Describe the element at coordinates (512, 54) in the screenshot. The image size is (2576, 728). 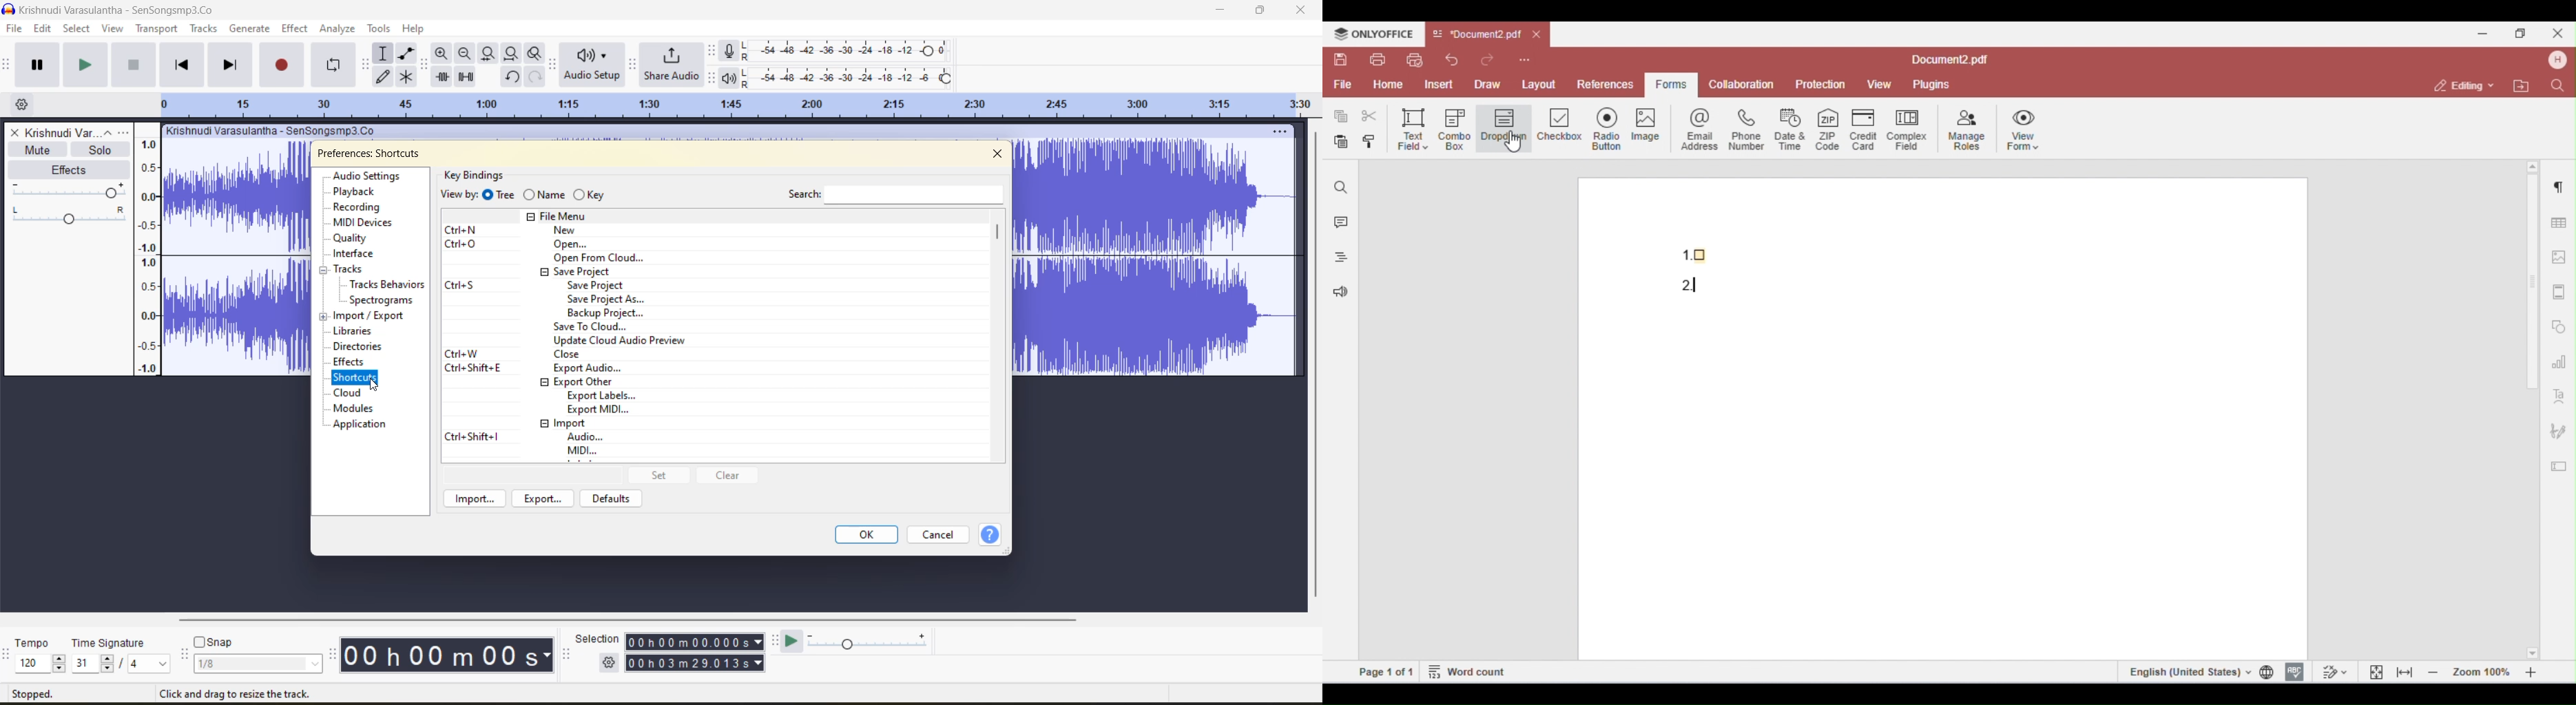
I see `fit project to width` at that location.